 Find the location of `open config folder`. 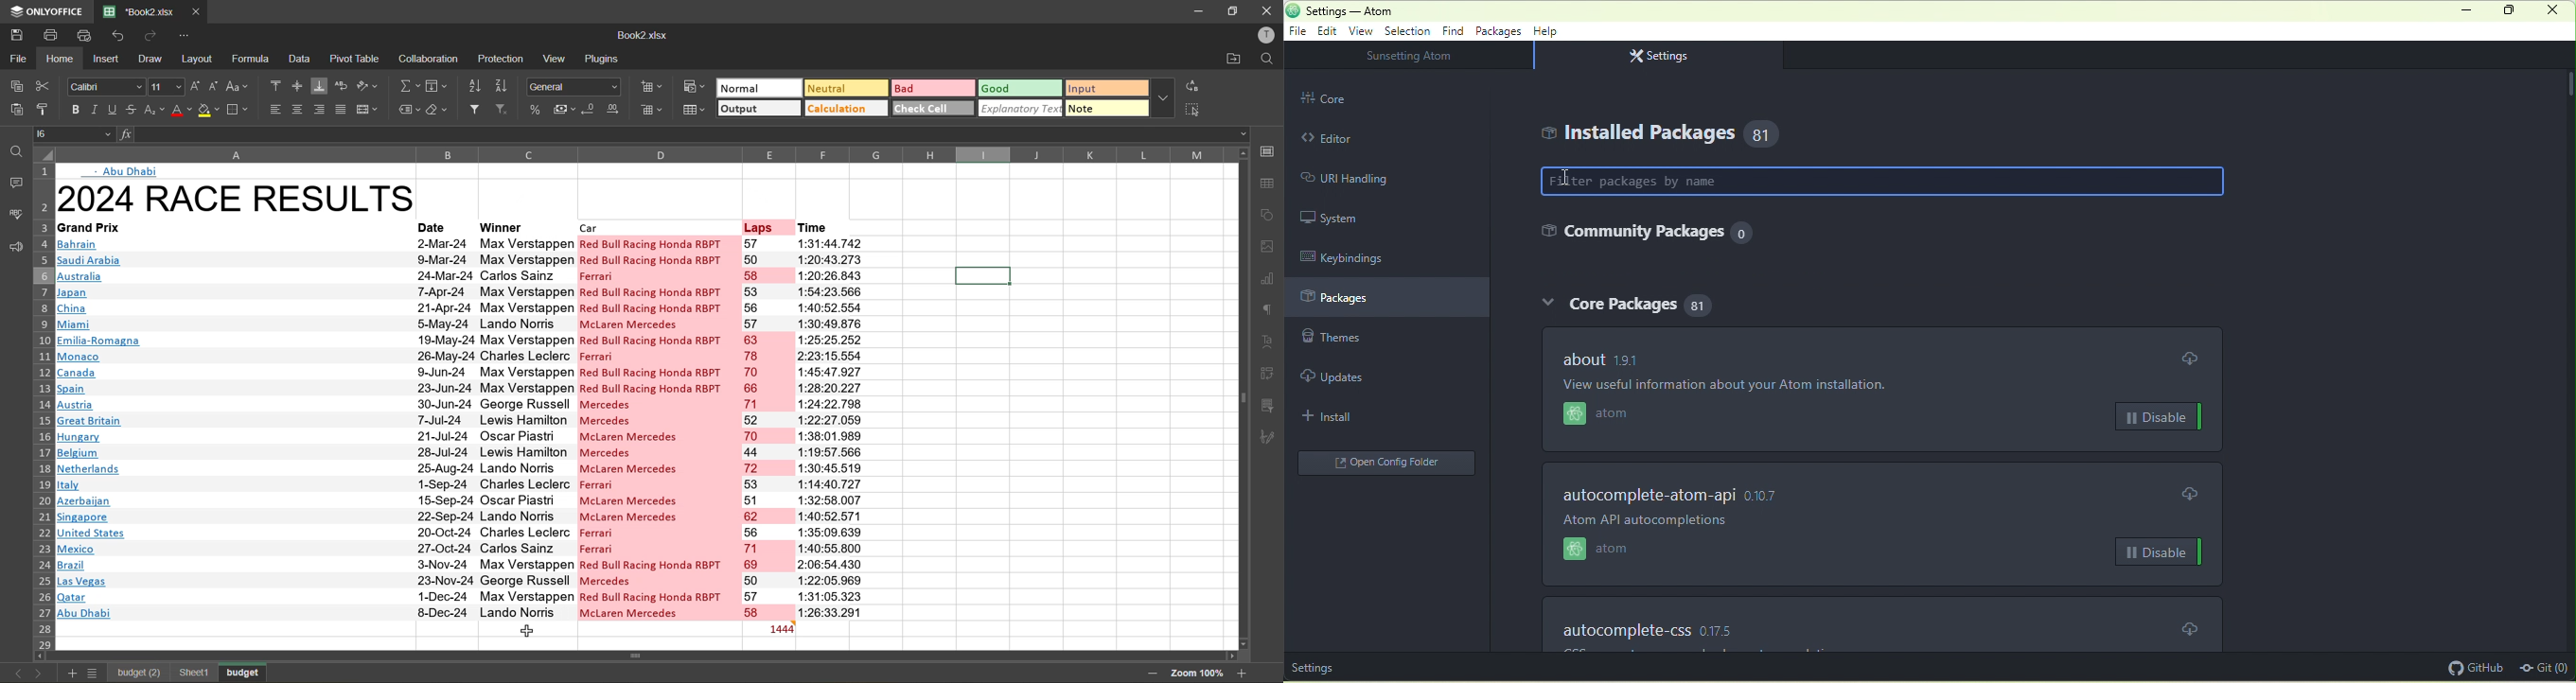

open config folder is located at coordinates (1389, 462).